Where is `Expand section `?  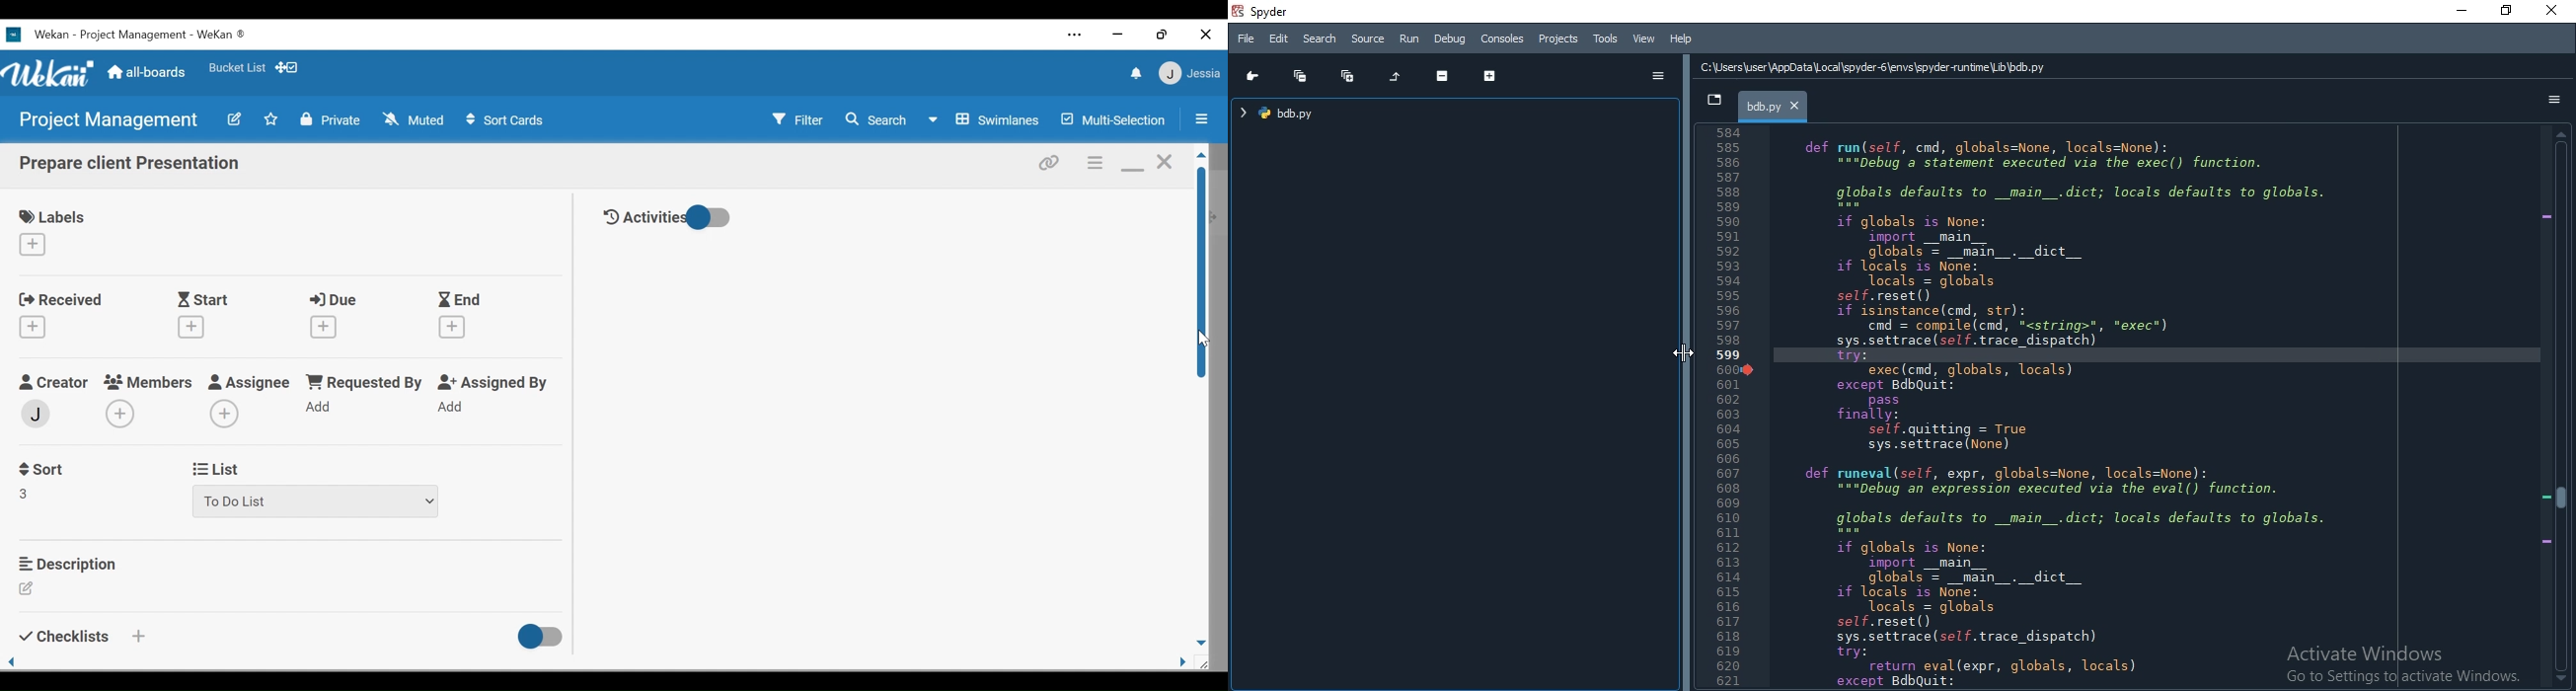 Expand section  is located at coordinates (1487, 74).